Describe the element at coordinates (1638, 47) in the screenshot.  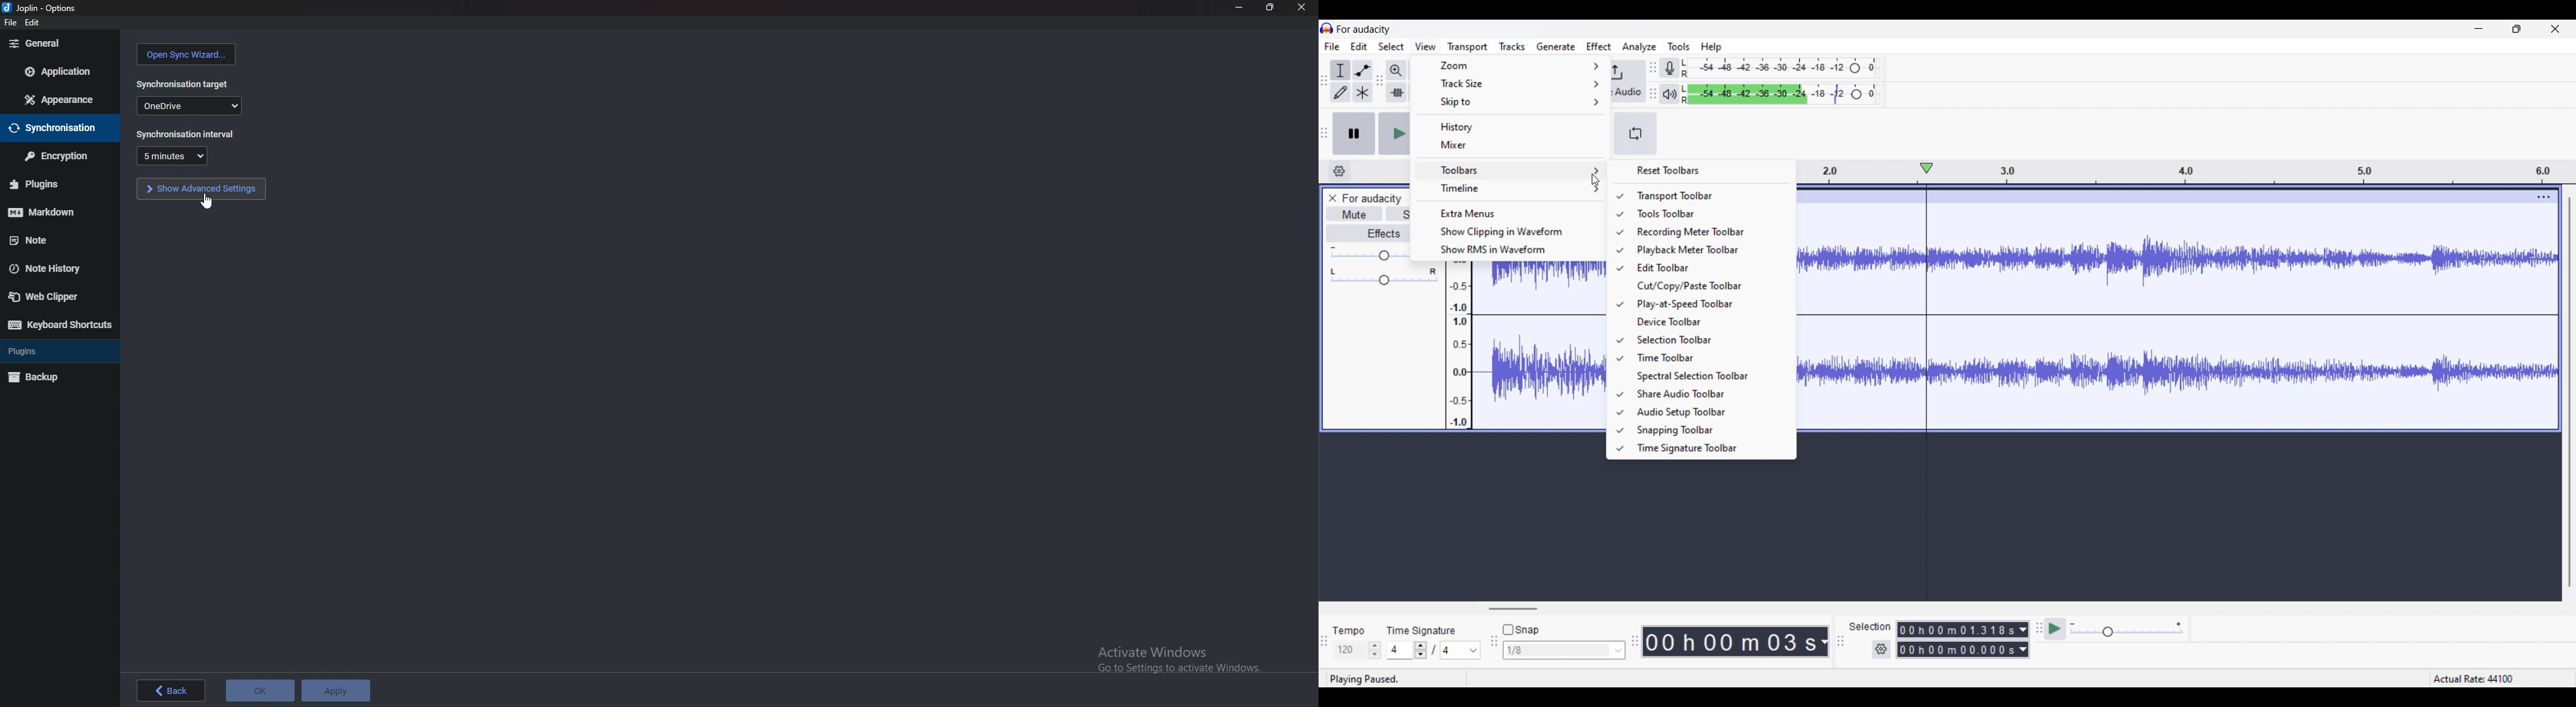
I see `Analyze menu` at that location.